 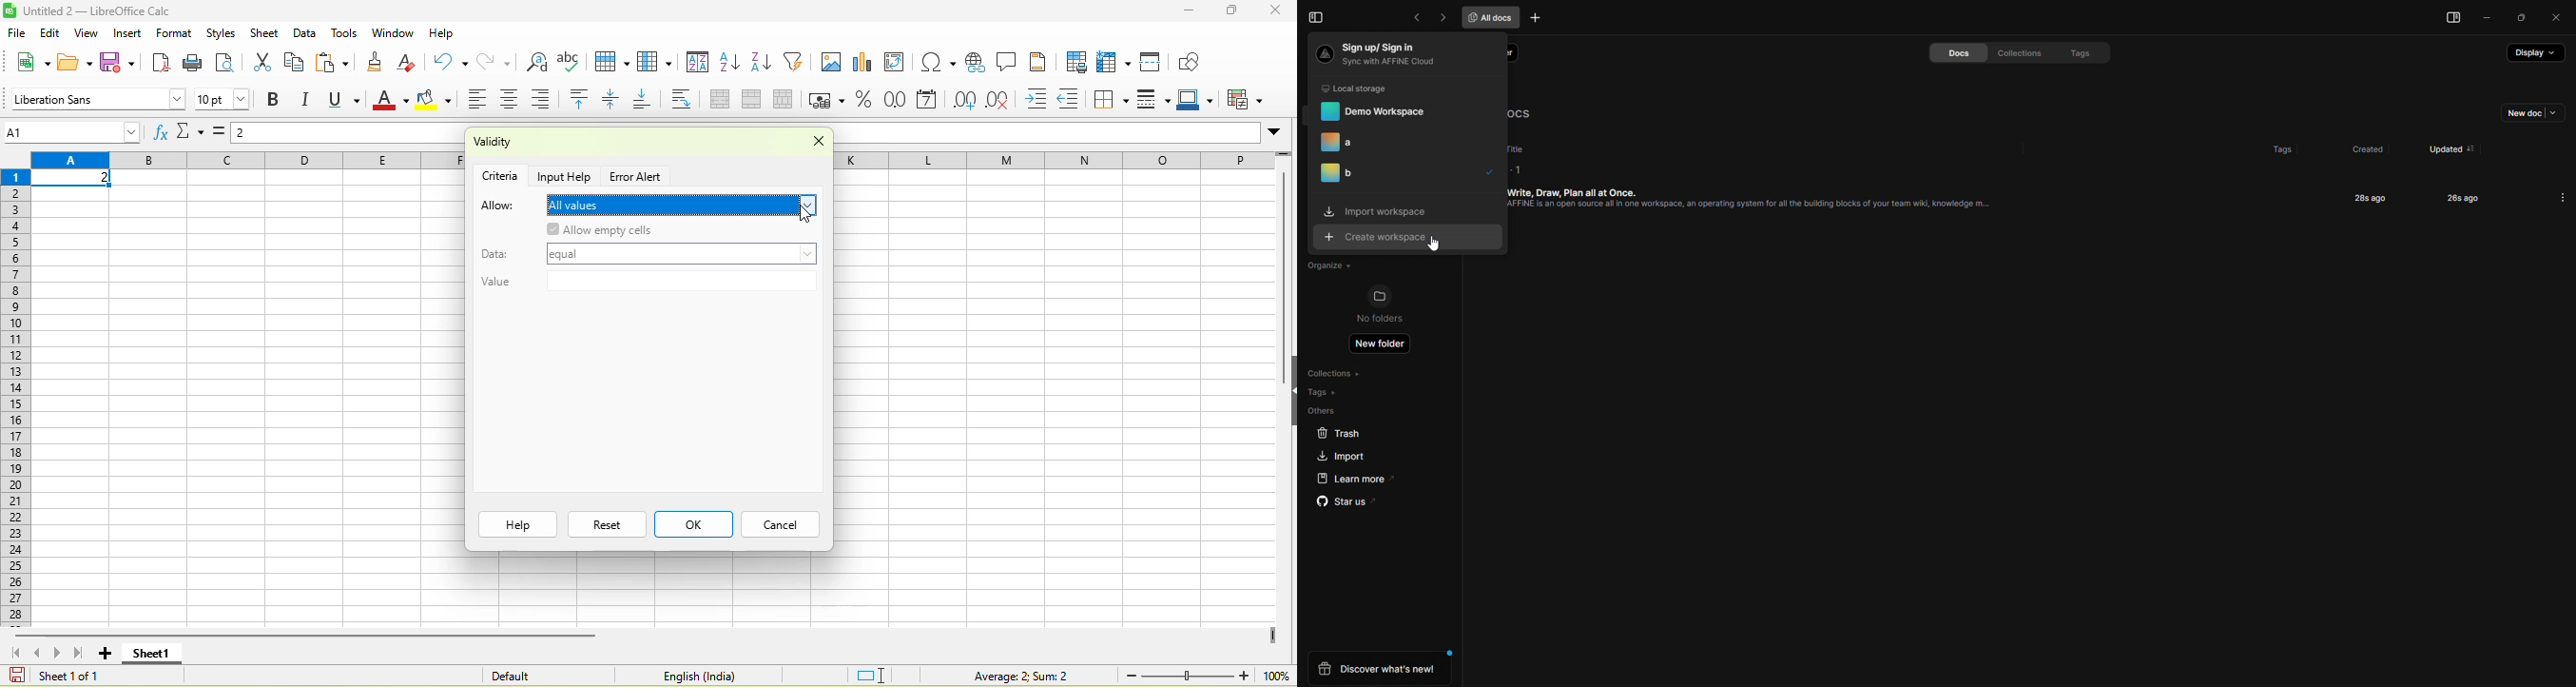 What do you see at coordinates (1248, 99) in the screenshot?
I see `conditional` at bounding box center [1248, 99].